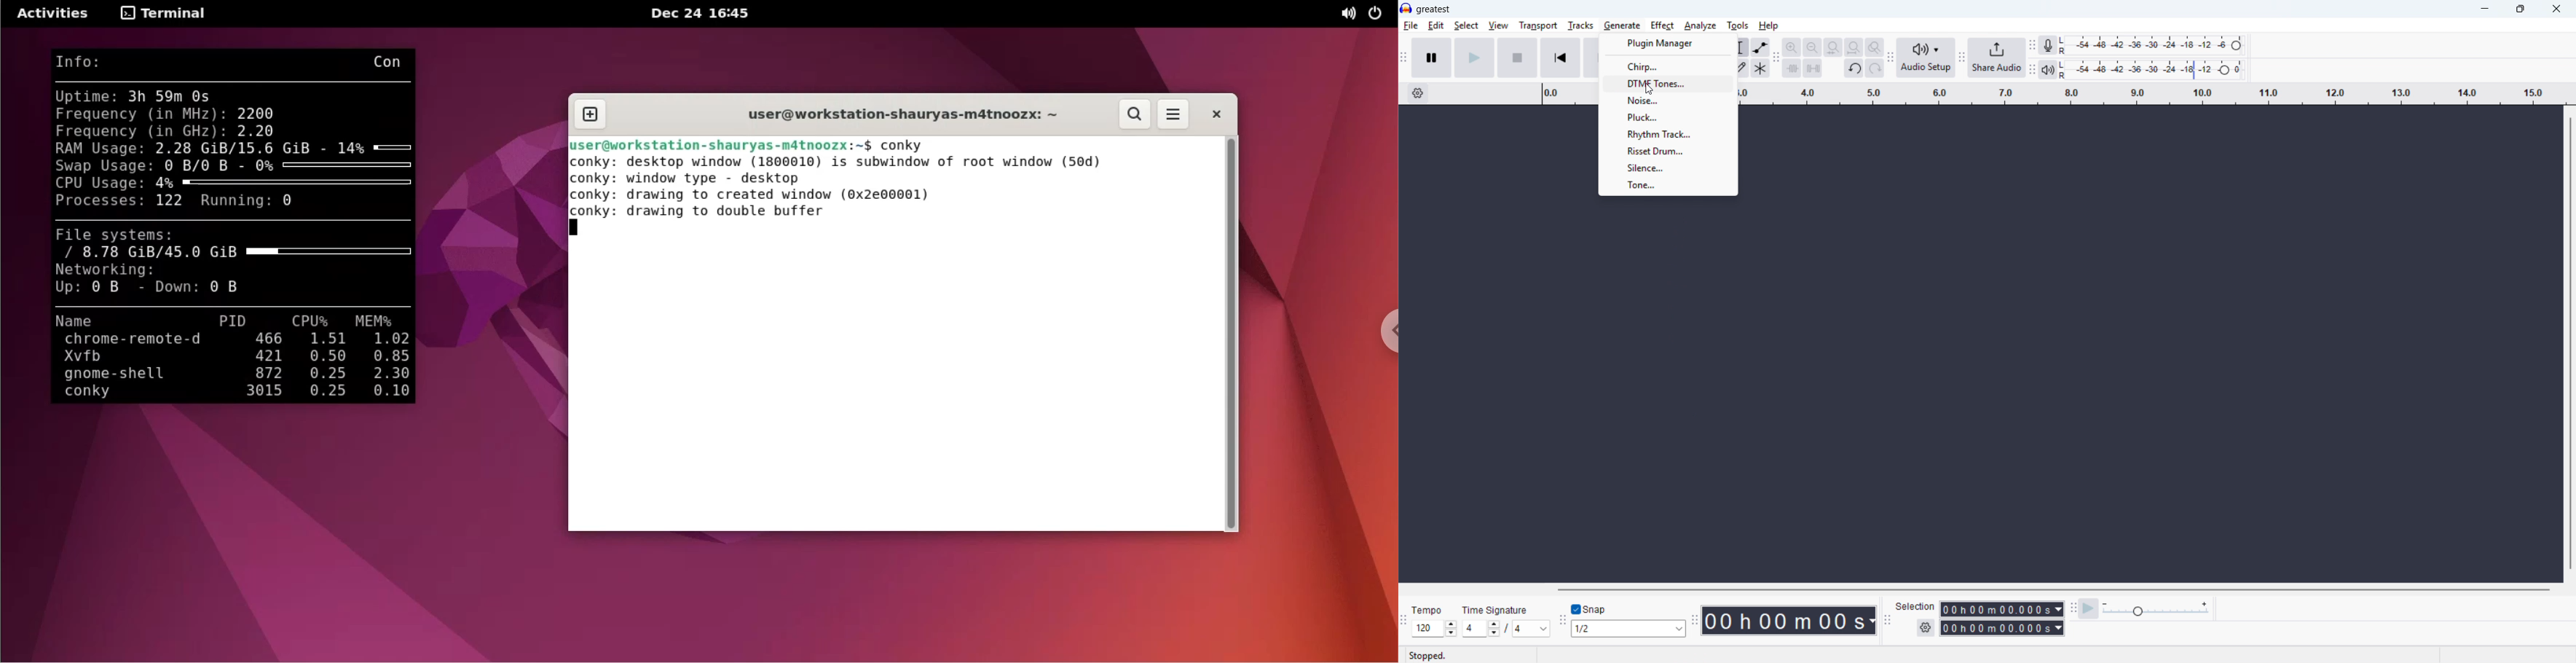 Image resolution: width=2576 pixels, height=672 pixels. I want to click on maximise , so click(2519, 9).